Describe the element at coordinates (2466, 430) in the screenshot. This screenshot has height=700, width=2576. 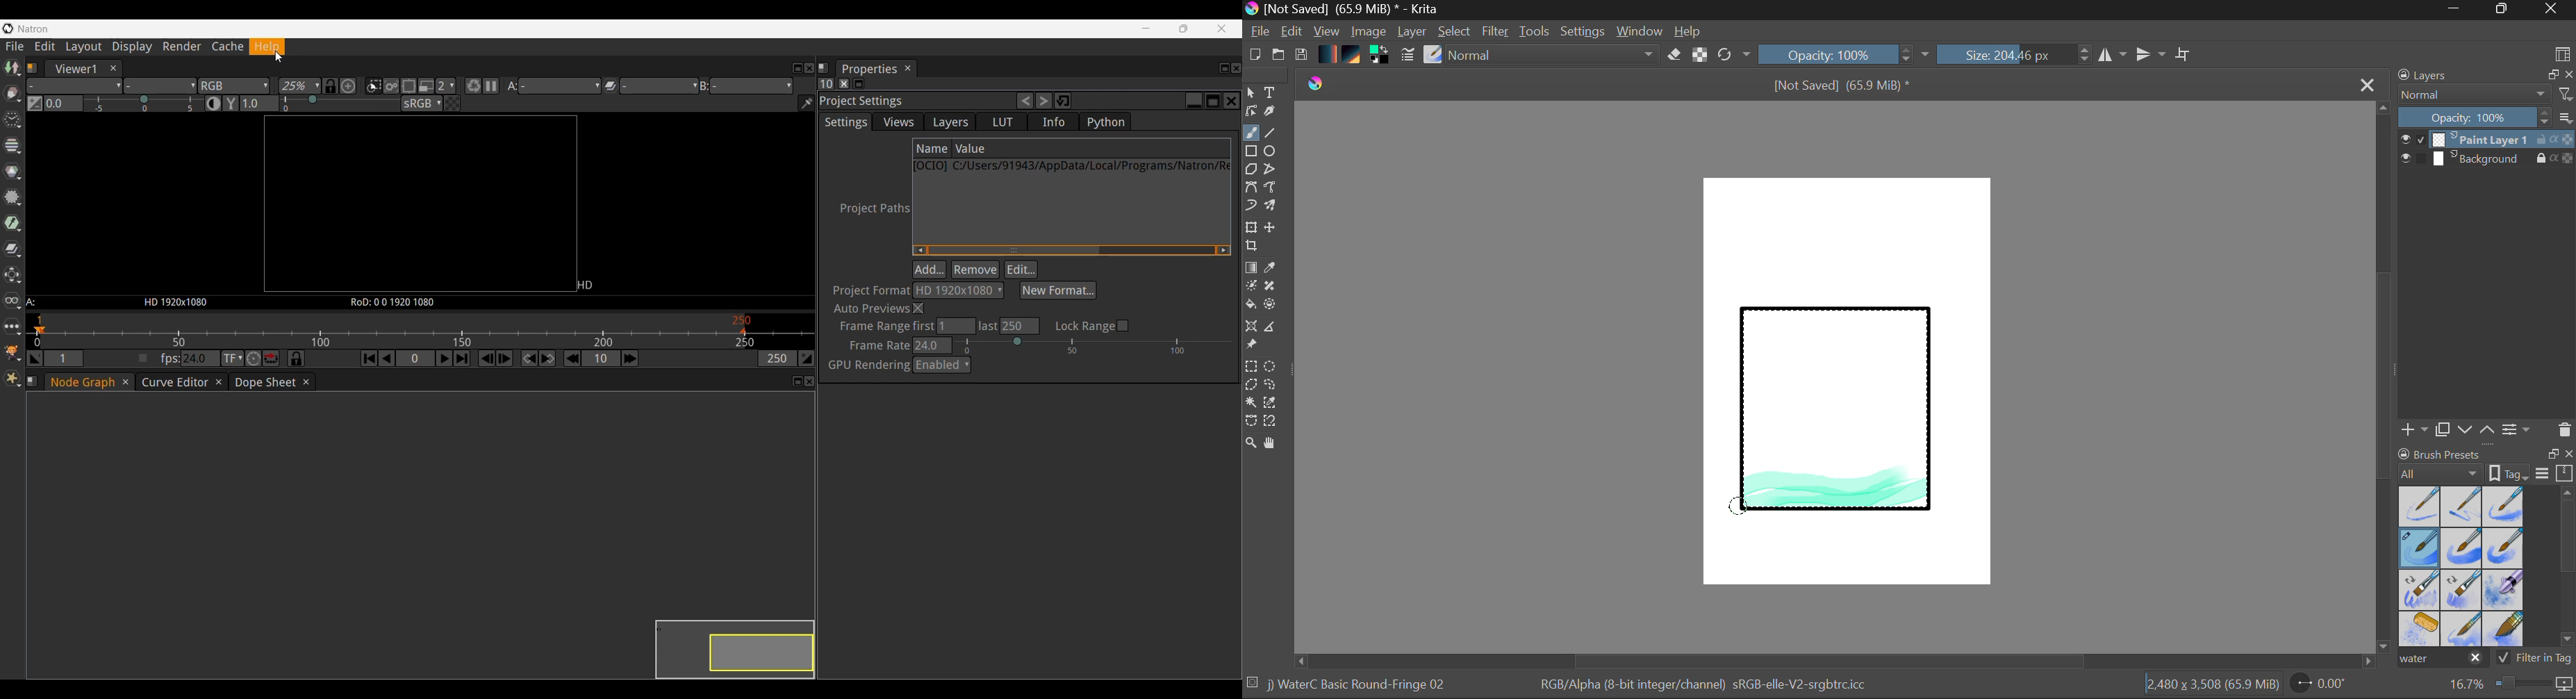
I see `Move Layer Down` at that location.